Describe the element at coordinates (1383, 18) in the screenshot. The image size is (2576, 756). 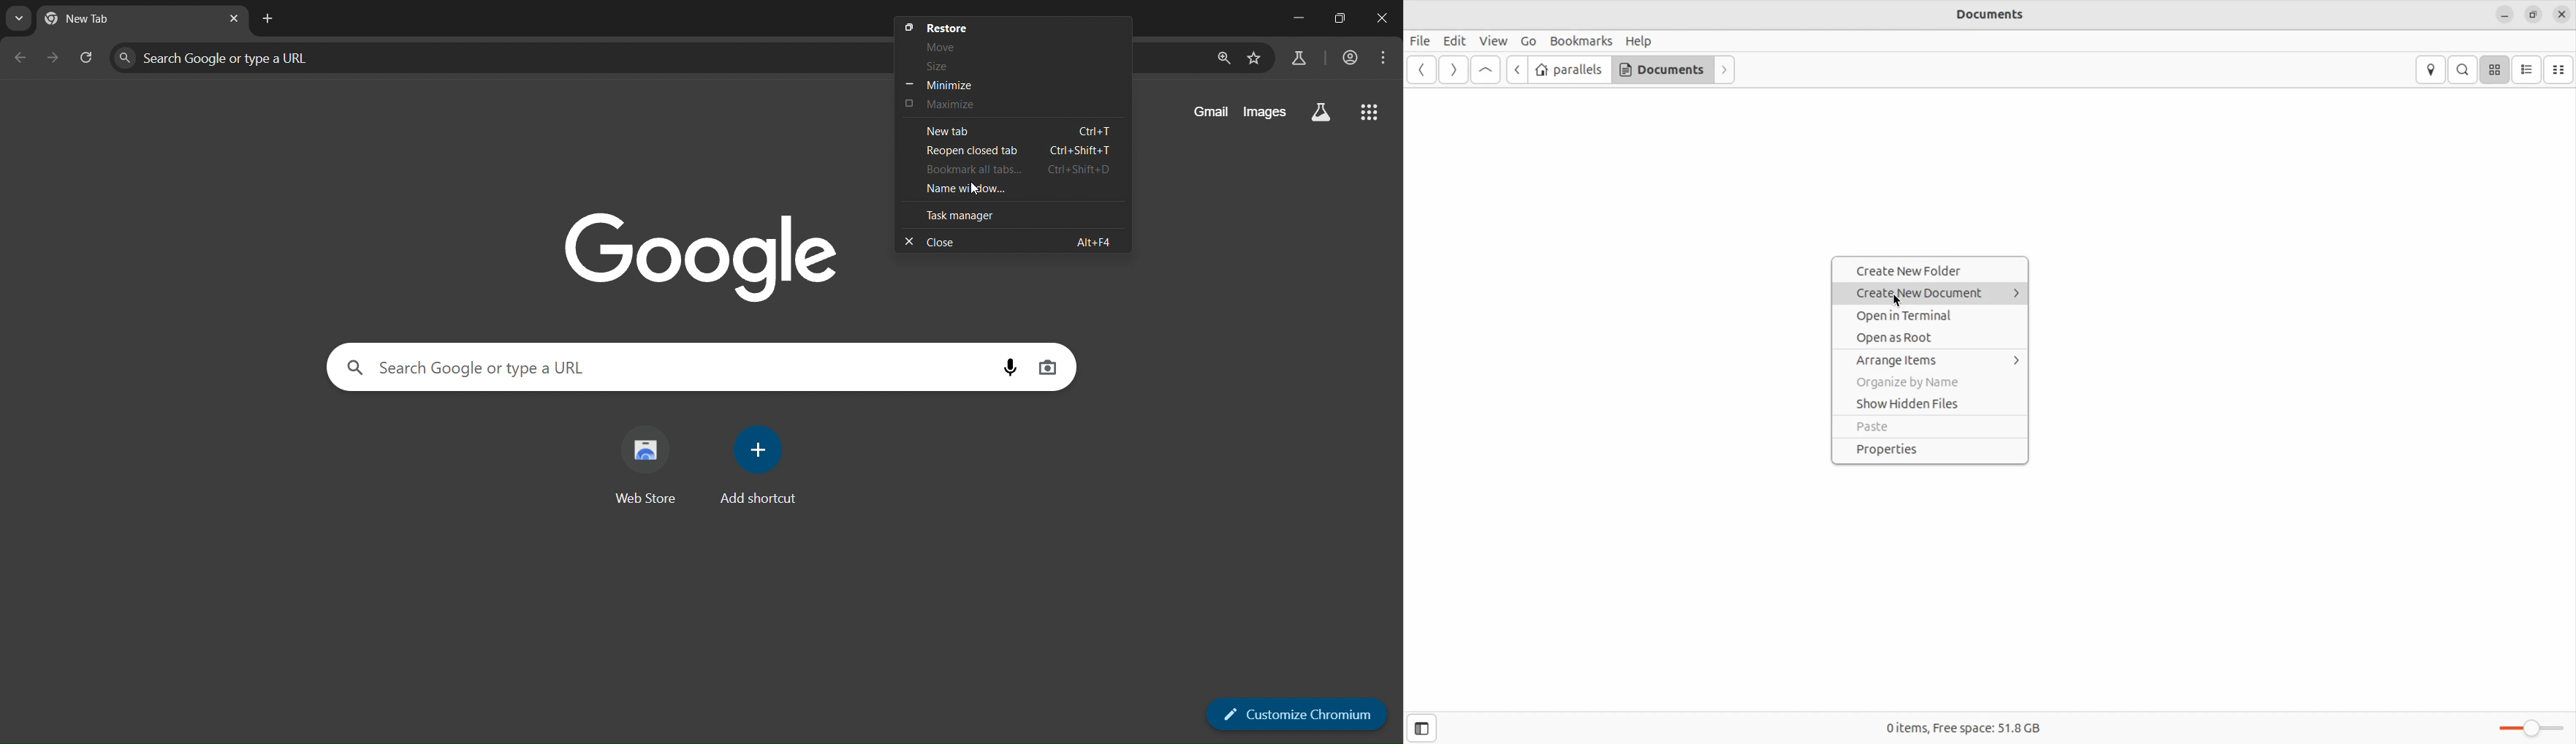
I see `close` at that location.